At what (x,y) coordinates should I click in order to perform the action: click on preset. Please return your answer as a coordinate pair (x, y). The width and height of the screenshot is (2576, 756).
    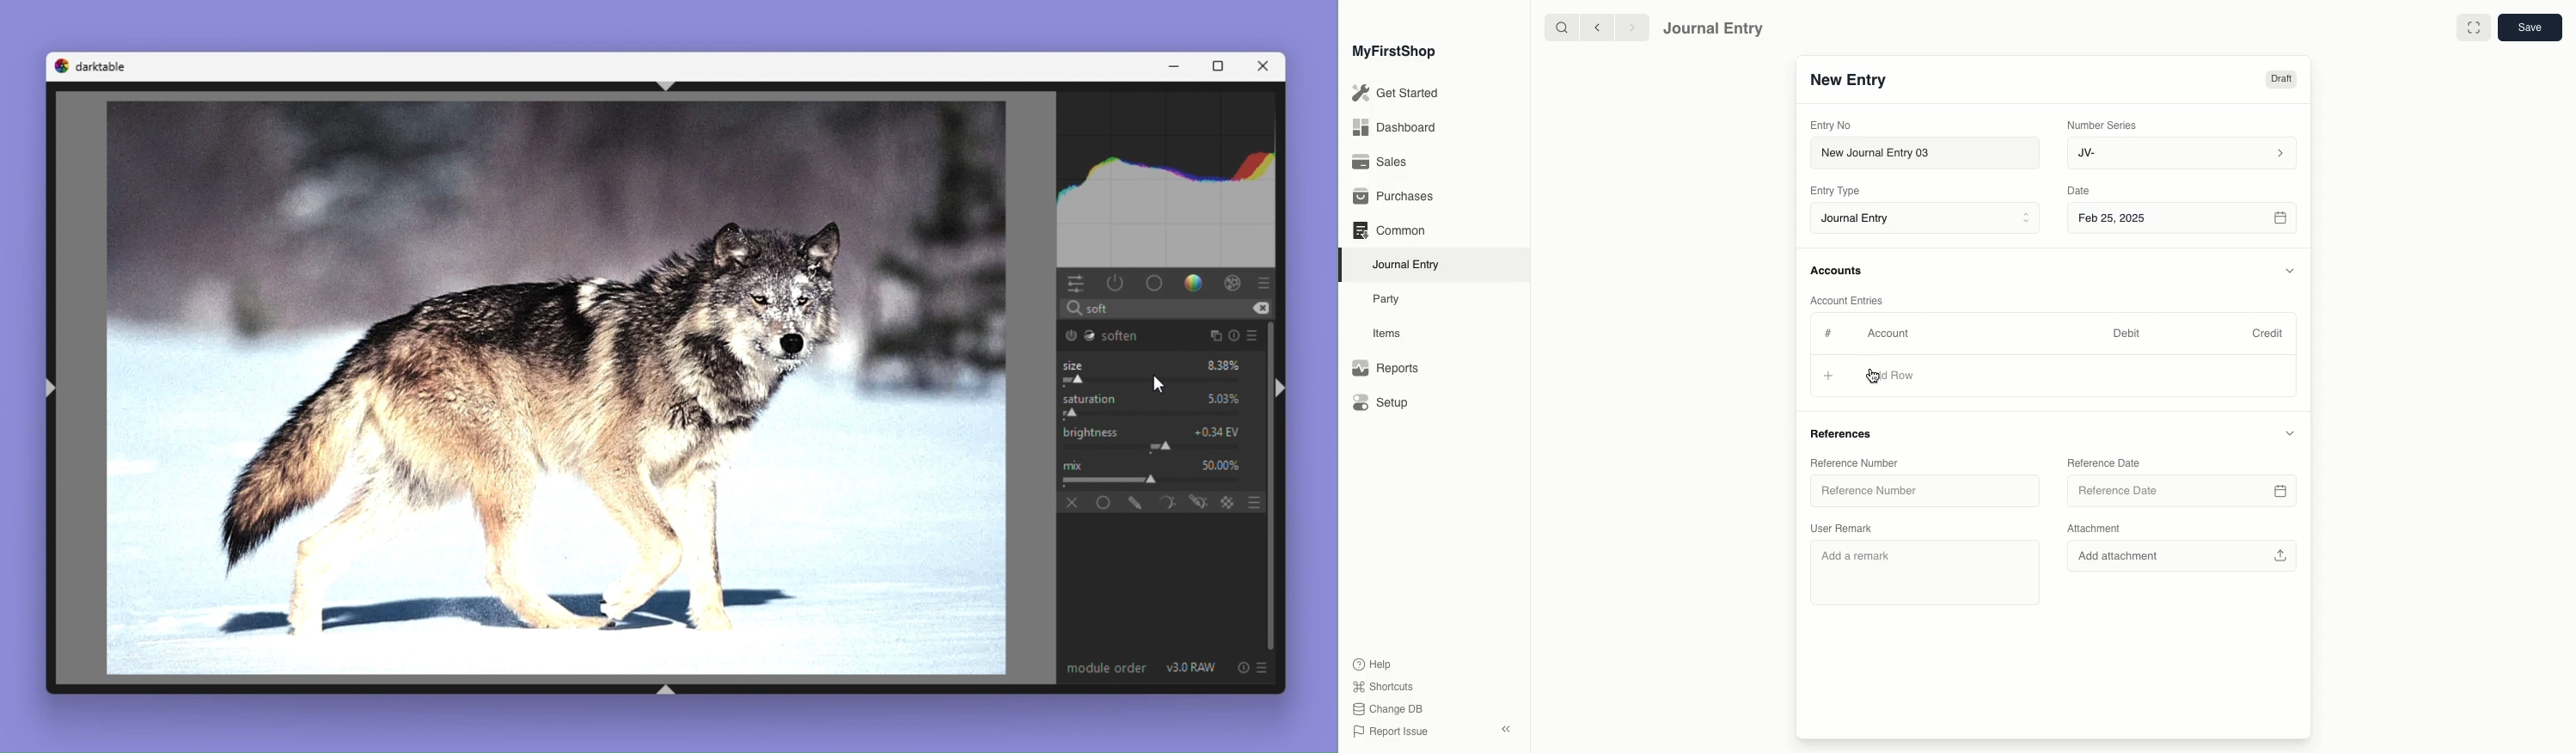
    Looking at the image, I should click on (1265, 282).